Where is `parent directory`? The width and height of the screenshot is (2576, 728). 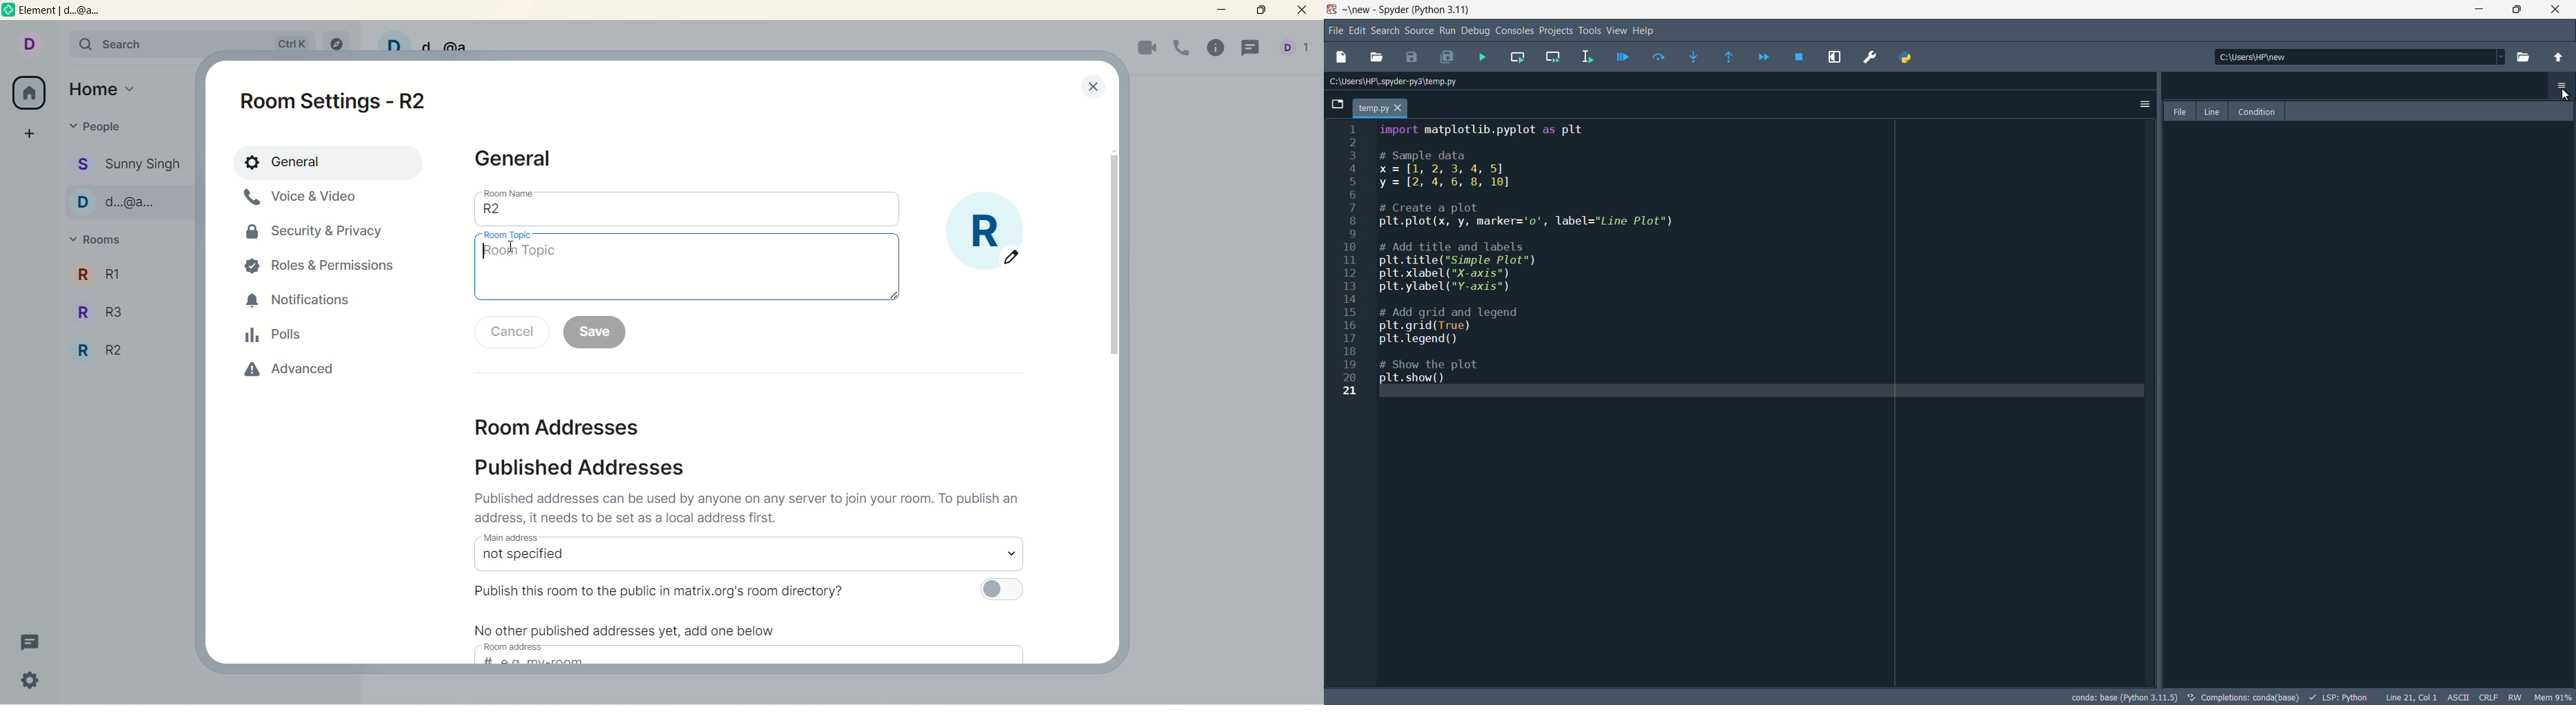
parent directory is located at coordinates (2560, 58).